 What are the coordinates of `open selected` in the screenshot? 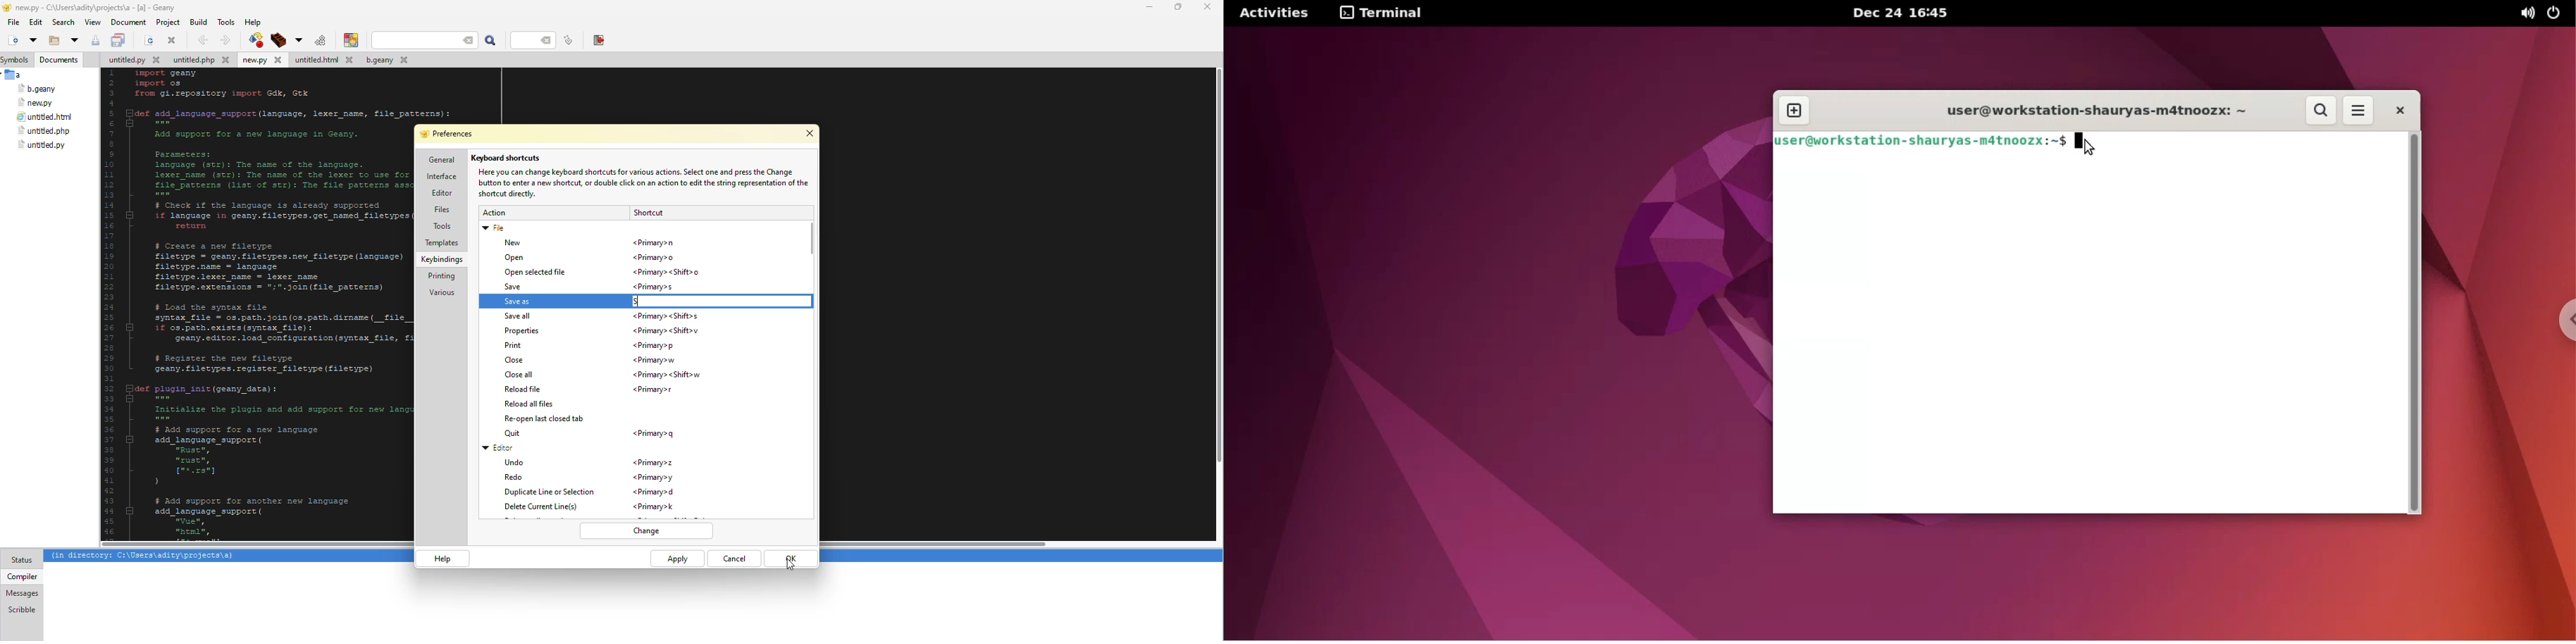 It's located at (537, 273).